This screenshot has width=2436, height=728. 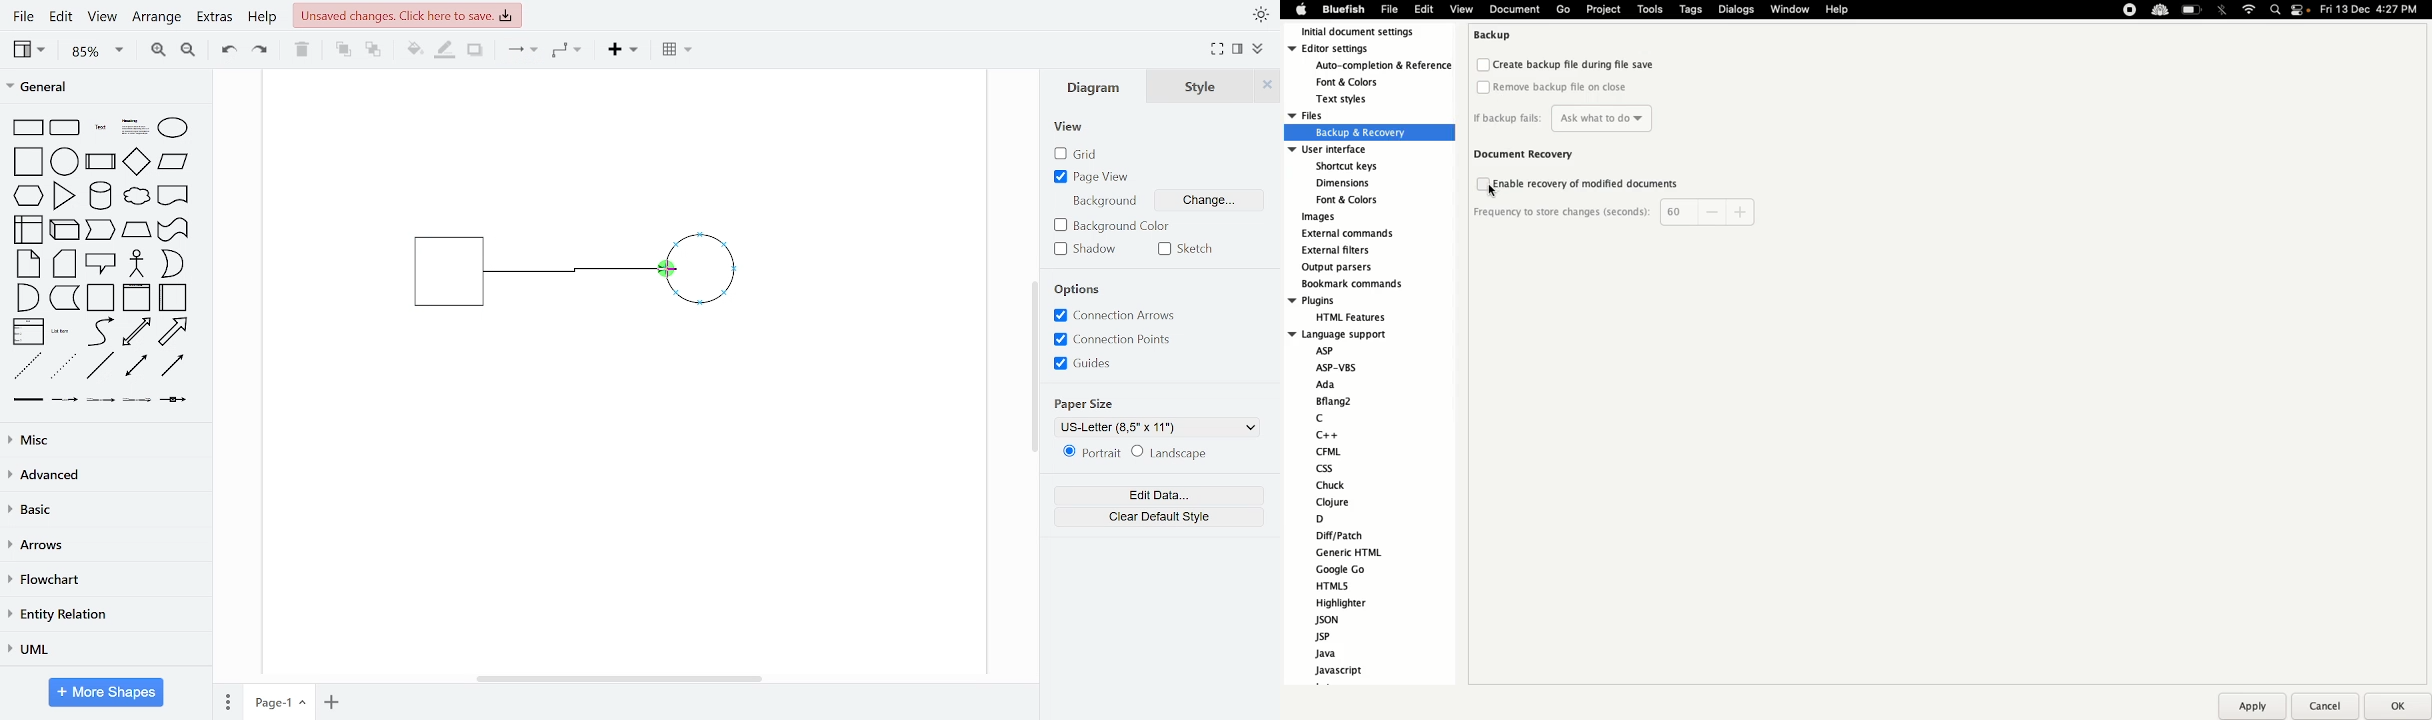 What do you see at coordinates (1218, 50) in the screenshot?
I see `full screen` at bounding box center [1218, 50].